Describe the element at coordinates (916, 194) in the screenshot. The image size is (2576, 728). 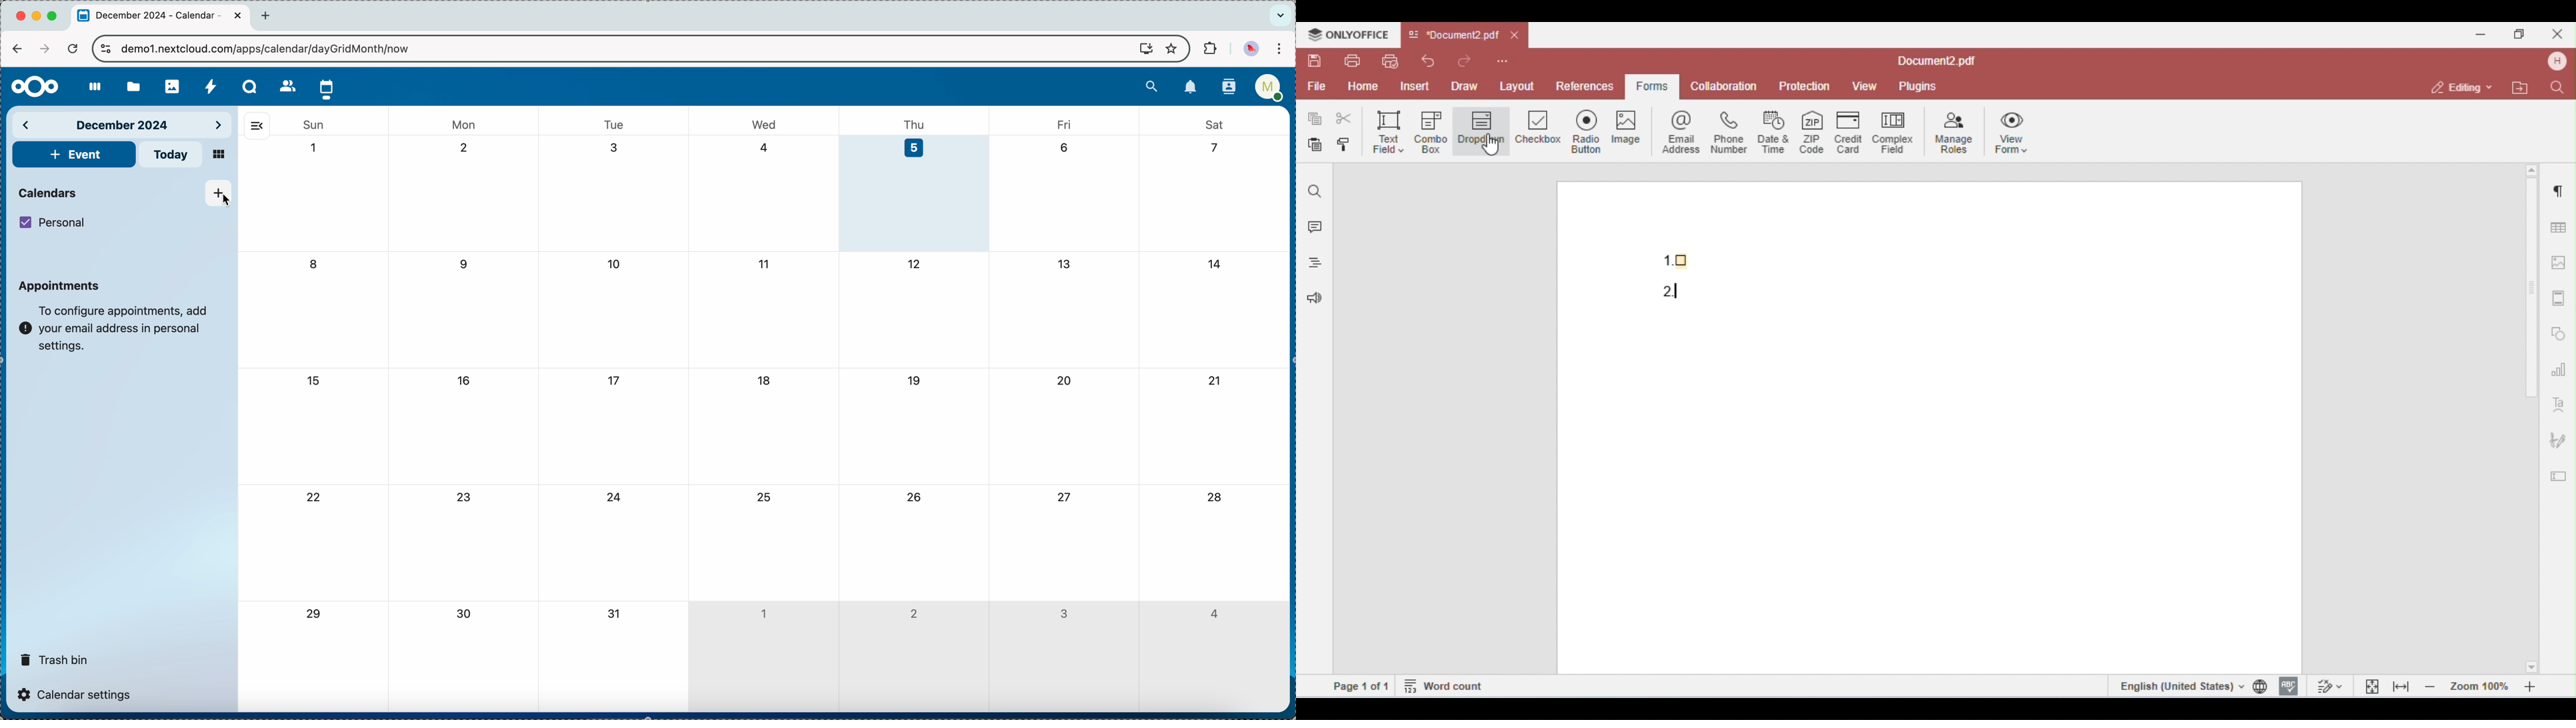
I see `day 5 selected` at that location.